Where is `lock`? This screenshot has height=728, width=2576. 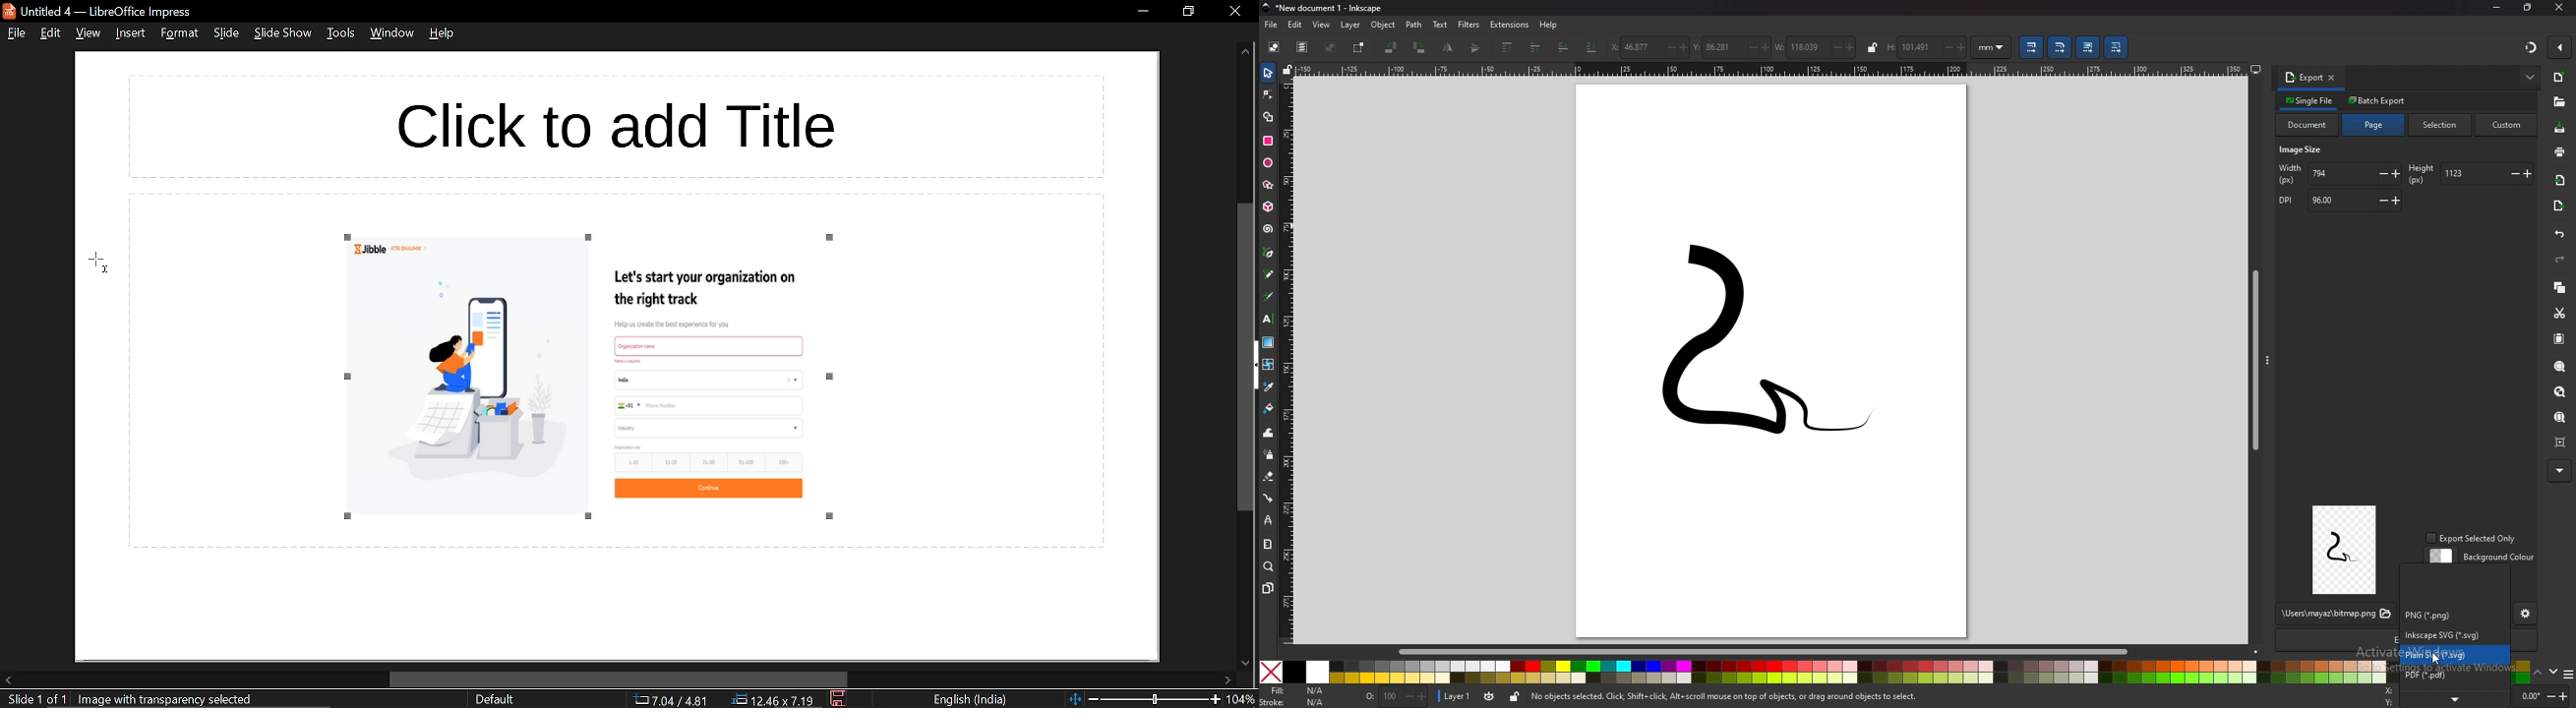
lock is located at coordinates (1872, 47).